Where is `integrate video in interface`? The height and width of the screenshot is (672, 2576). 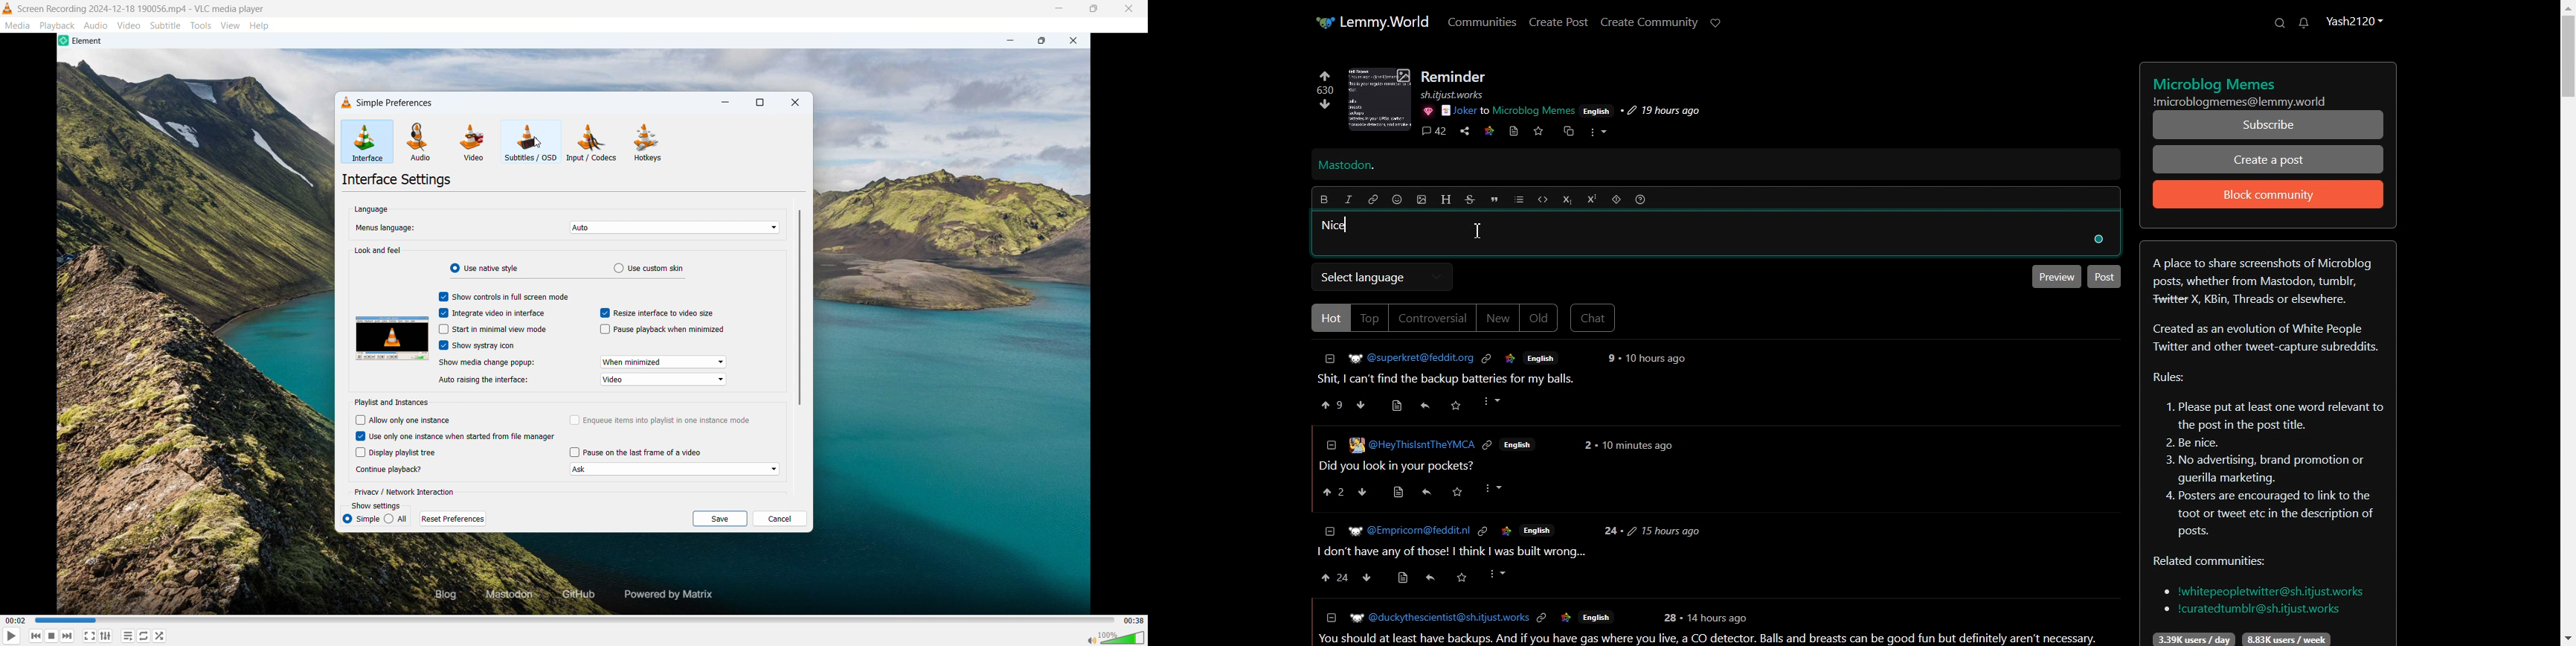 integrate video in interface is located at coordinates (491, 313).